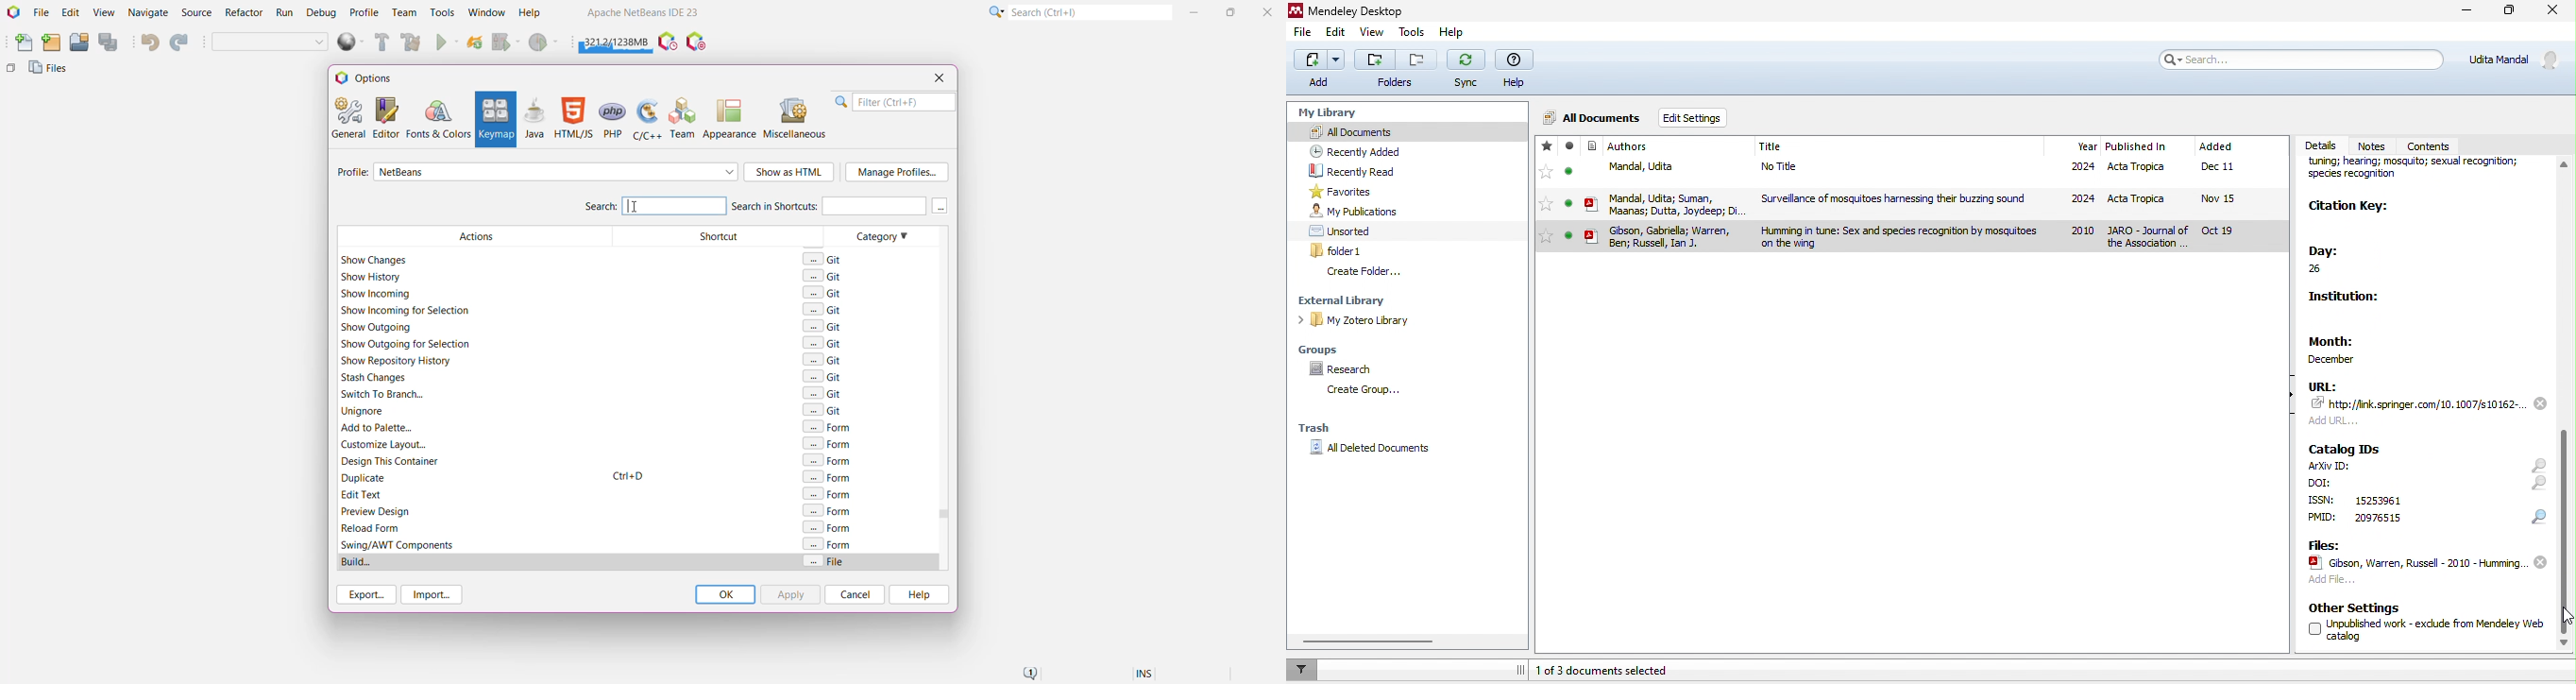  Describe the element at coordinates (2331, 466) in the screenshot. I see `text` at that location.